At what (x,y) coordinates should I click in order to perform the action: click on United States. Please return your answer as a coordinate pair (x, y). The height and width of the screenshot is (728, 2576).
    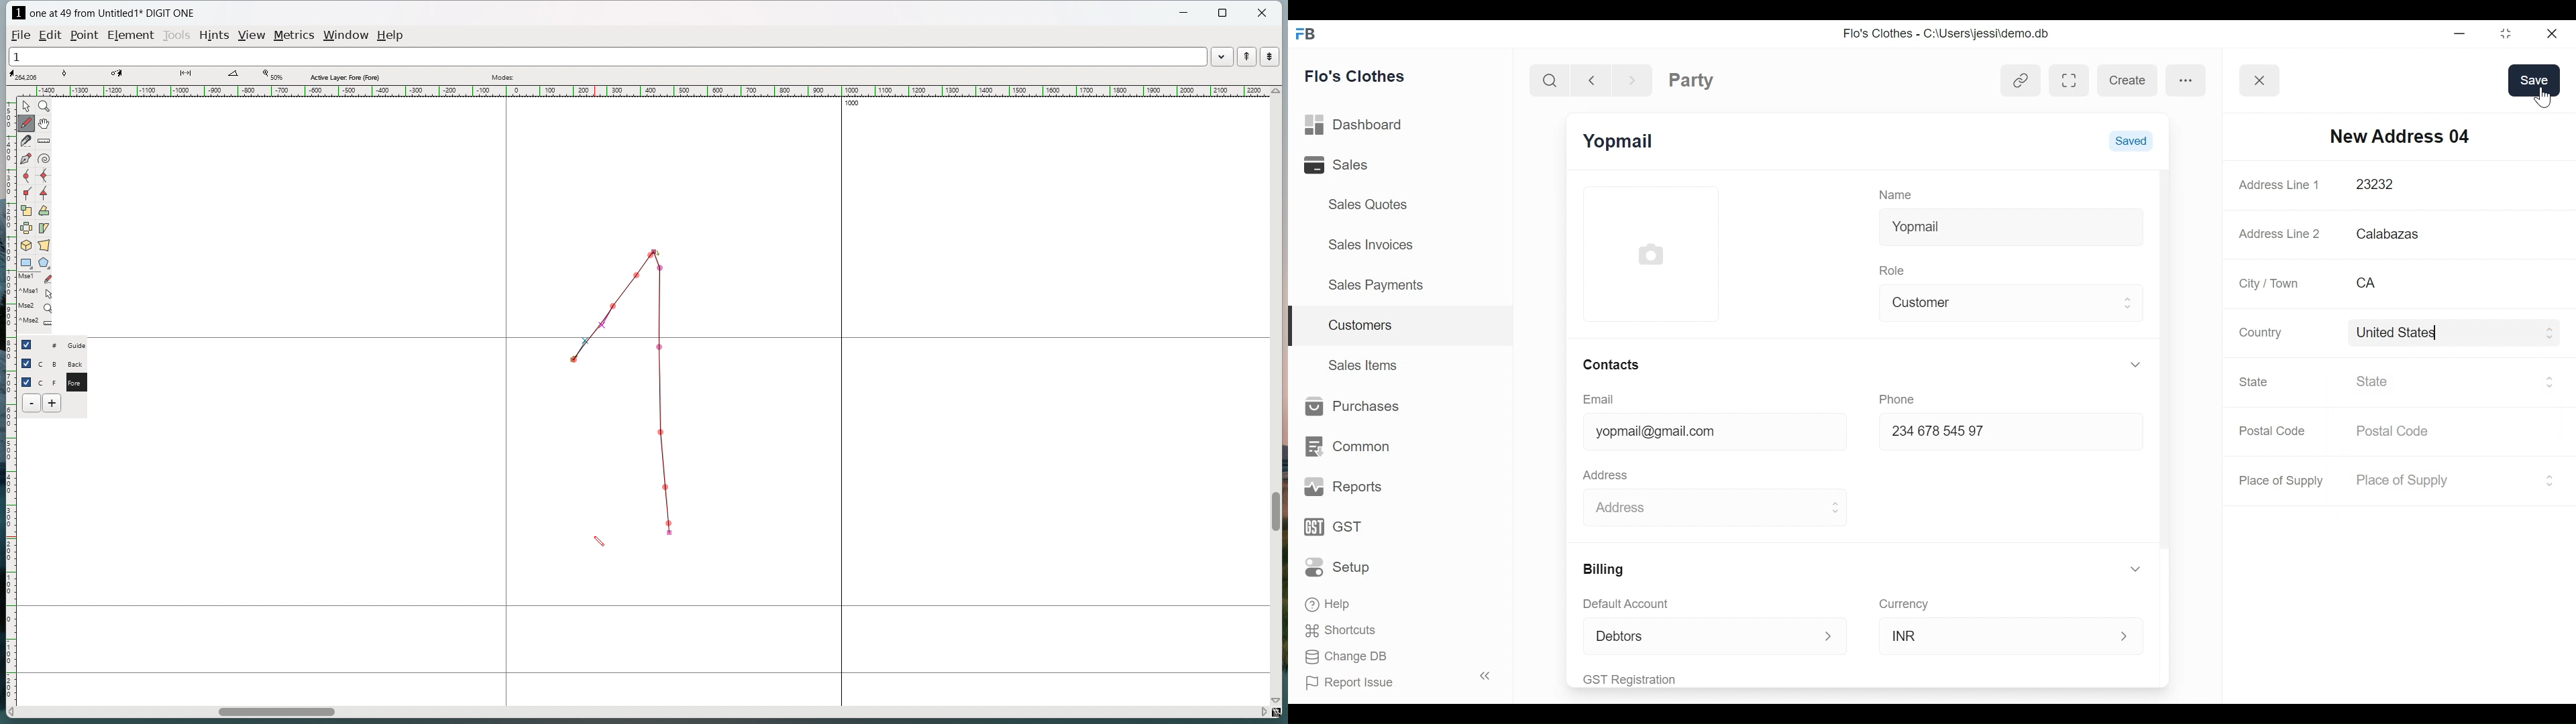
    Looking at the image, I should click on (2443, 333).